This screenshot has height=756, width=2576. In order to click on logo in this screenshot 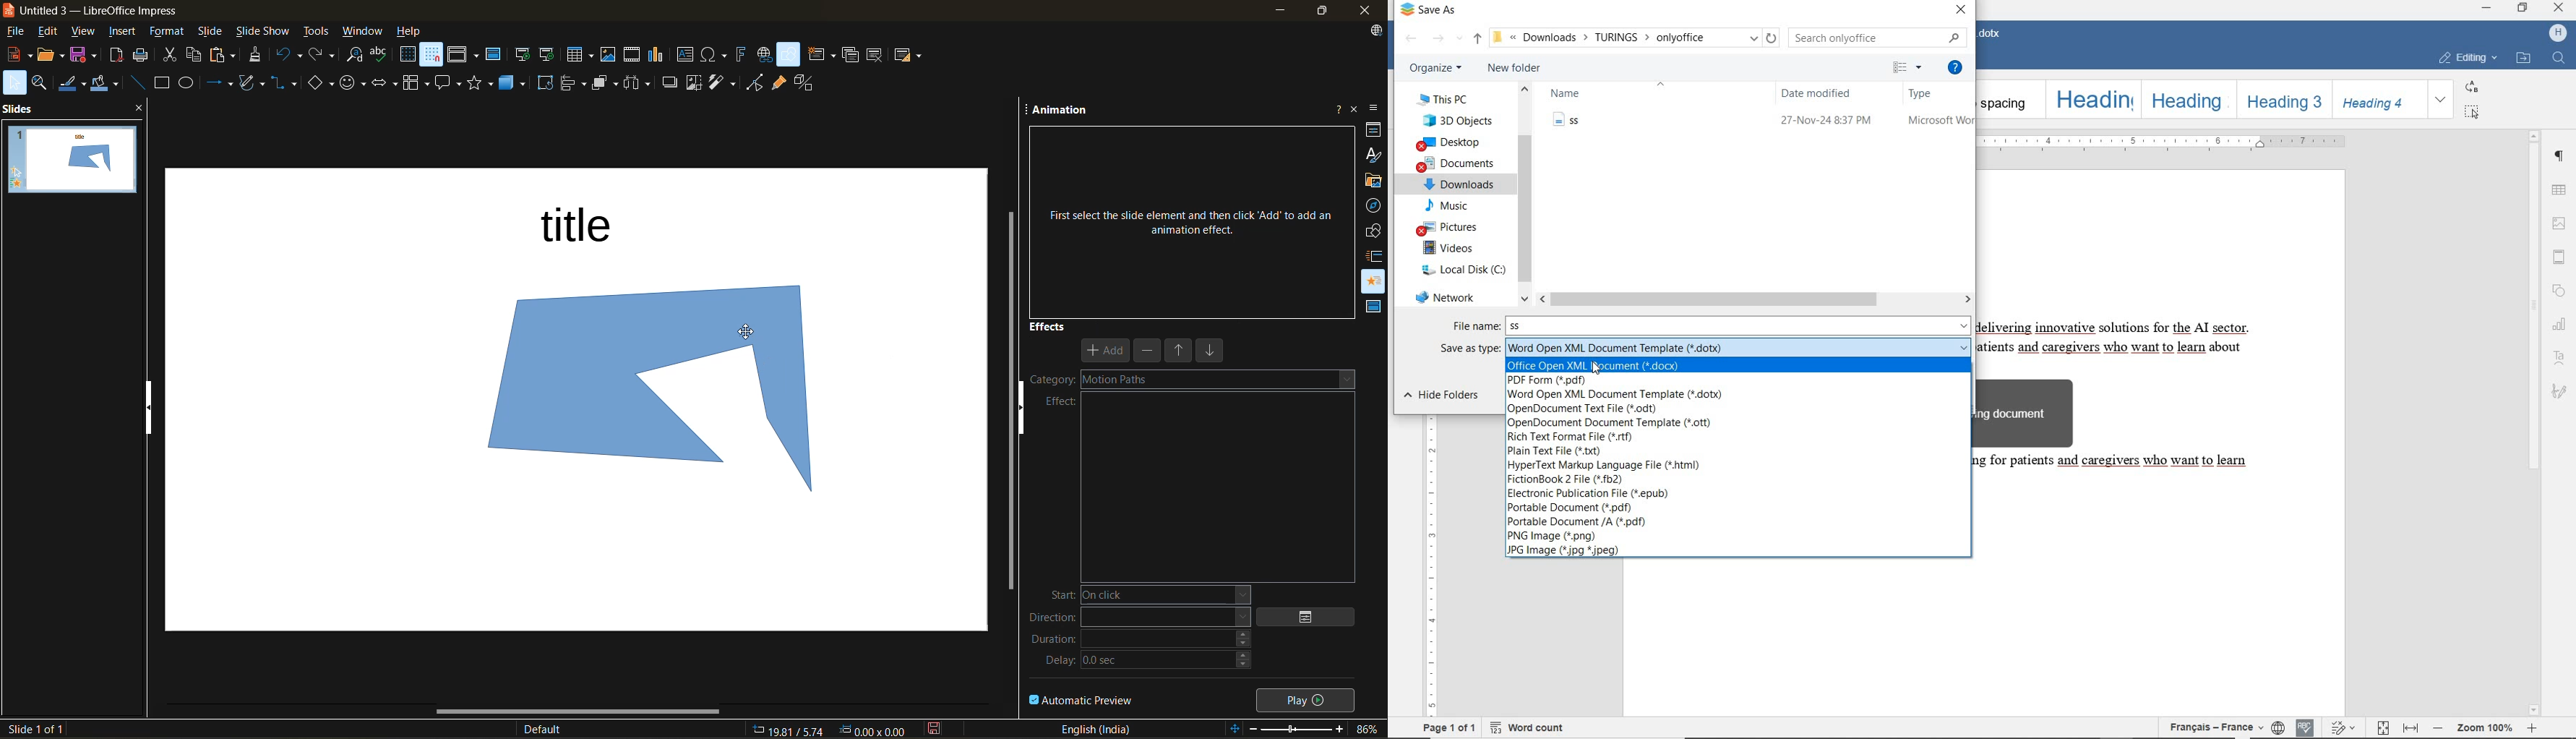, I will do `click(9, 11)`.